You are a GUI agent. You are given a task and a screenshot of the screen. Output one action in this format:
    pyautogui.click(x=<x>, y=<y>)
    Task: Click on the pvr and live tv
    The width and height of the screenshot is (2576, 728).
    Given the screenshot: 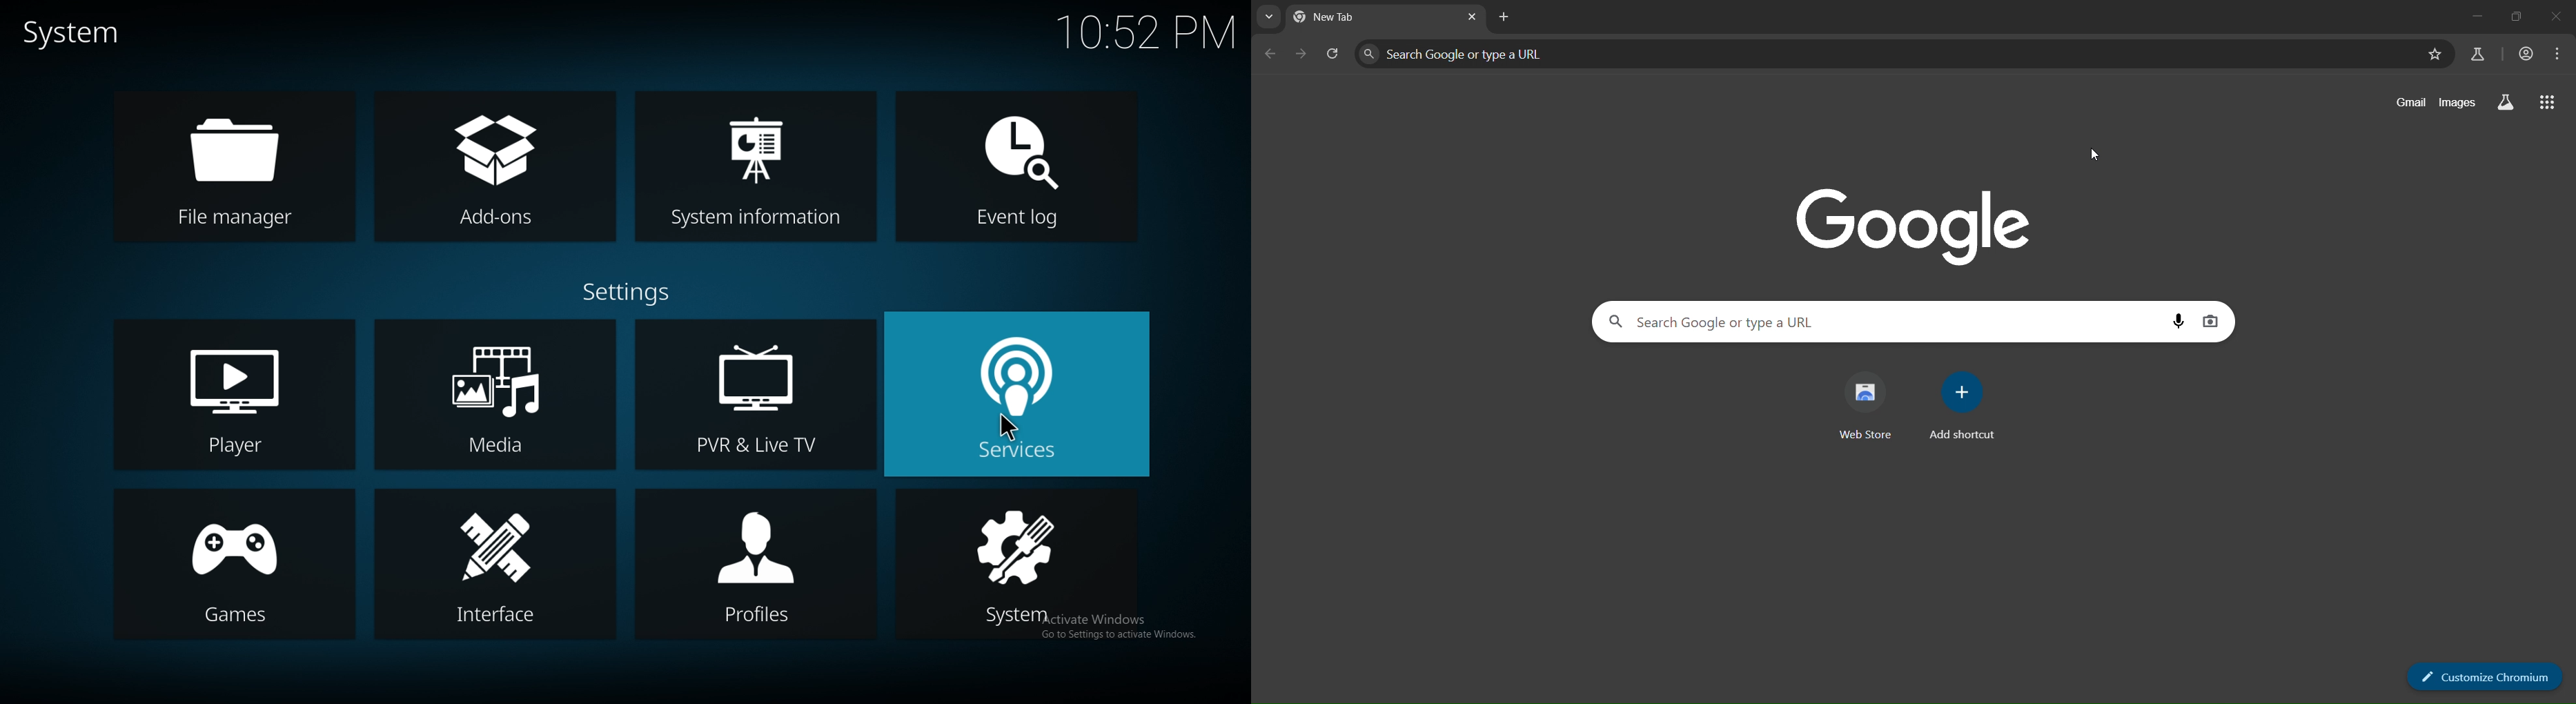 What is the action you would take?
    pyautogui.click(x=759, y=393)
    